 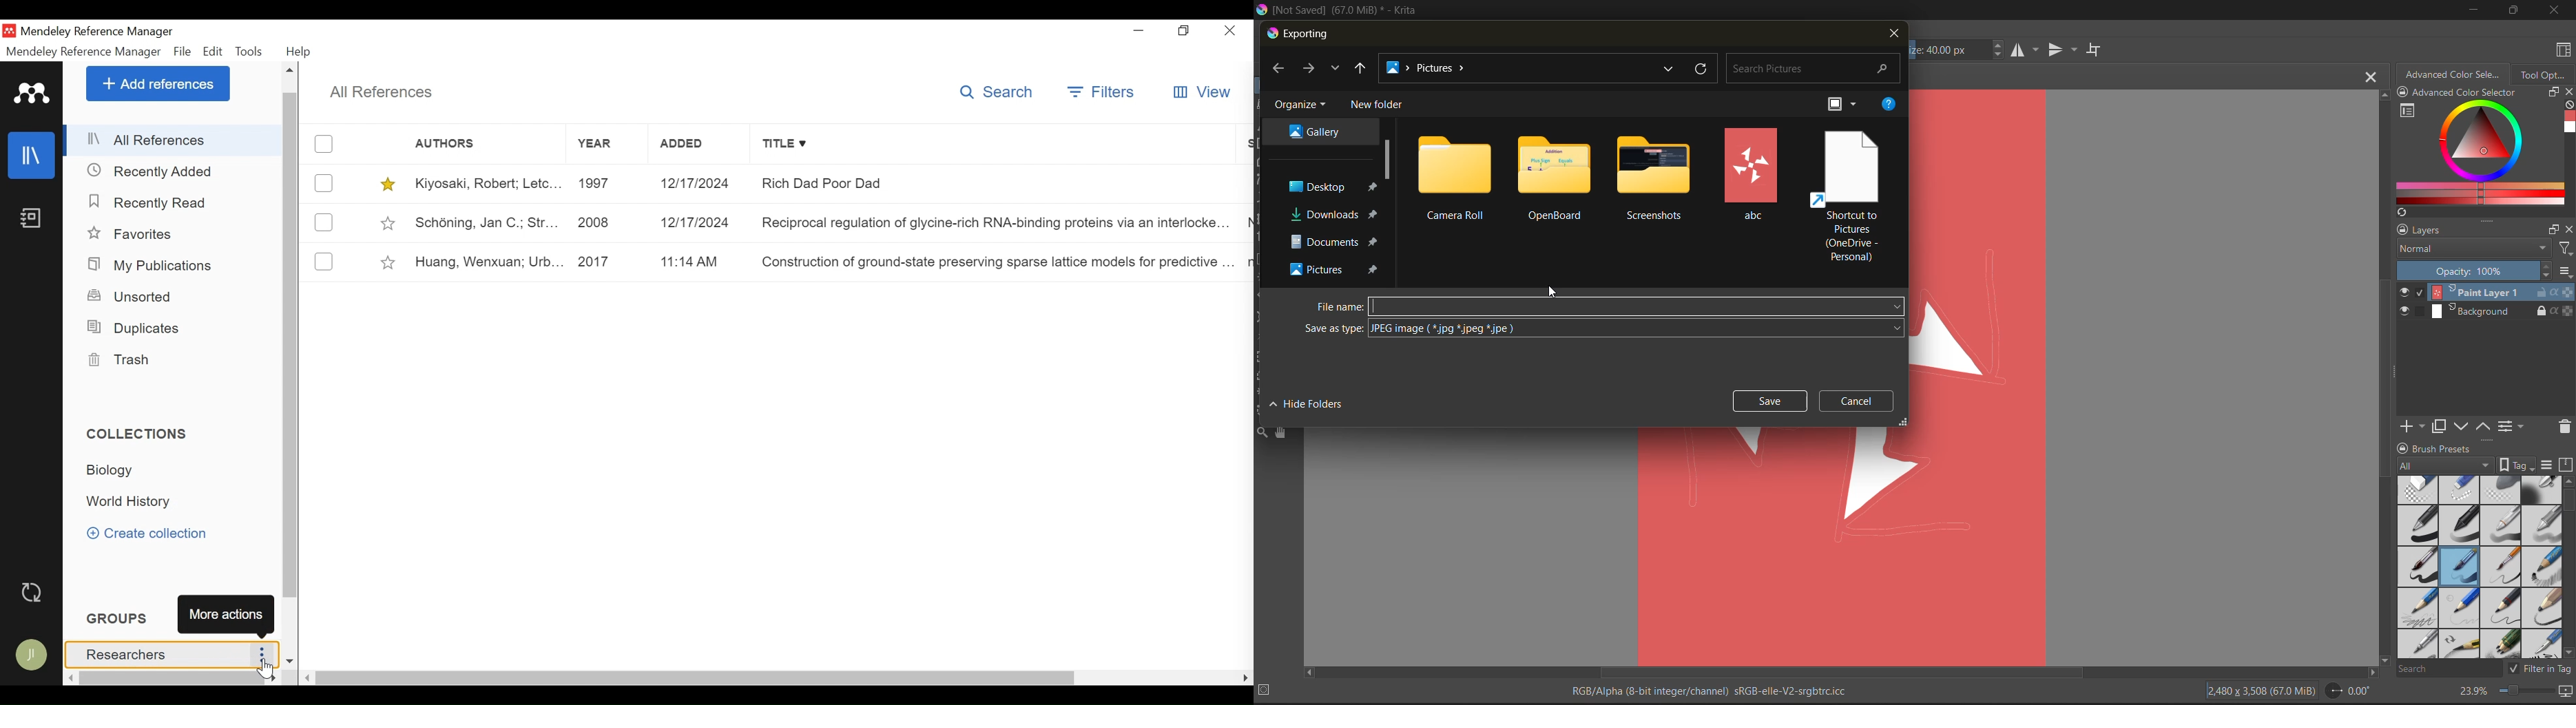 I want to click on All References, so click(x=174, y=140).